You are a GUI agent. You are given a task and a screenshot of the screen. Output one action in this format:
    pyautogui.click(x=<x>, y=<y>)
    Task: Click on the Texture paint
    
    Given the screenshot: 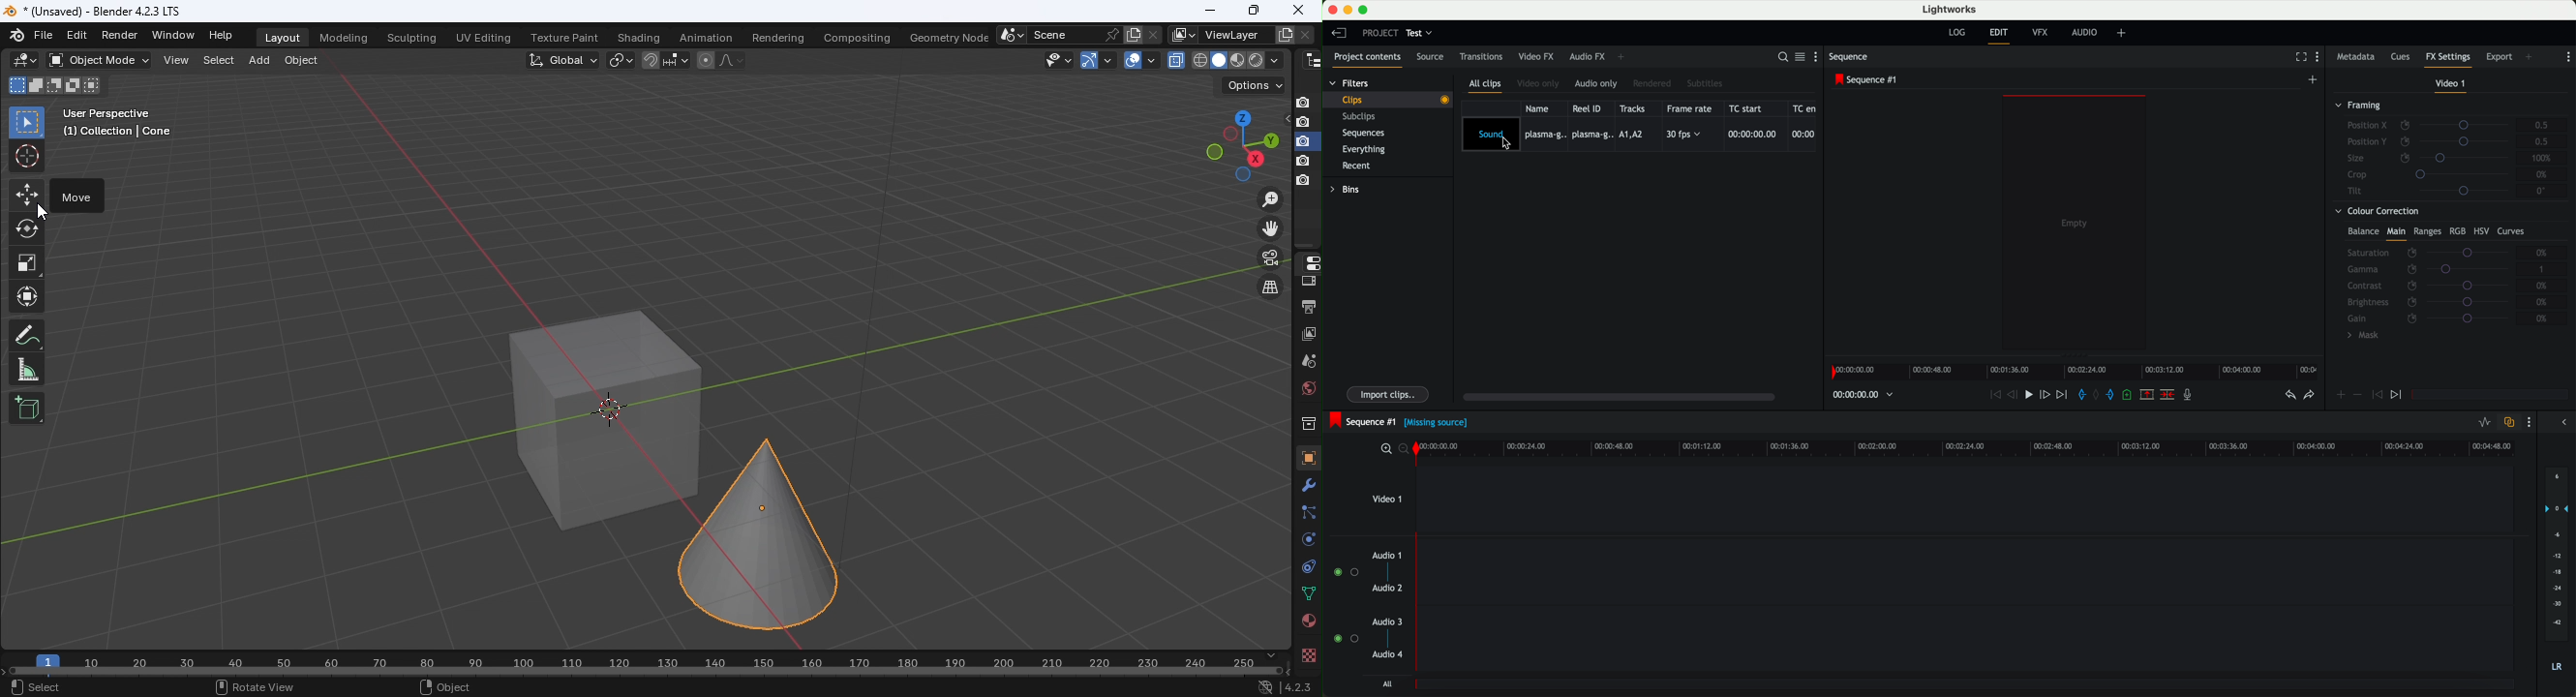 What is the action you would take?
    pyautogui.click(x=566, y=39)
    